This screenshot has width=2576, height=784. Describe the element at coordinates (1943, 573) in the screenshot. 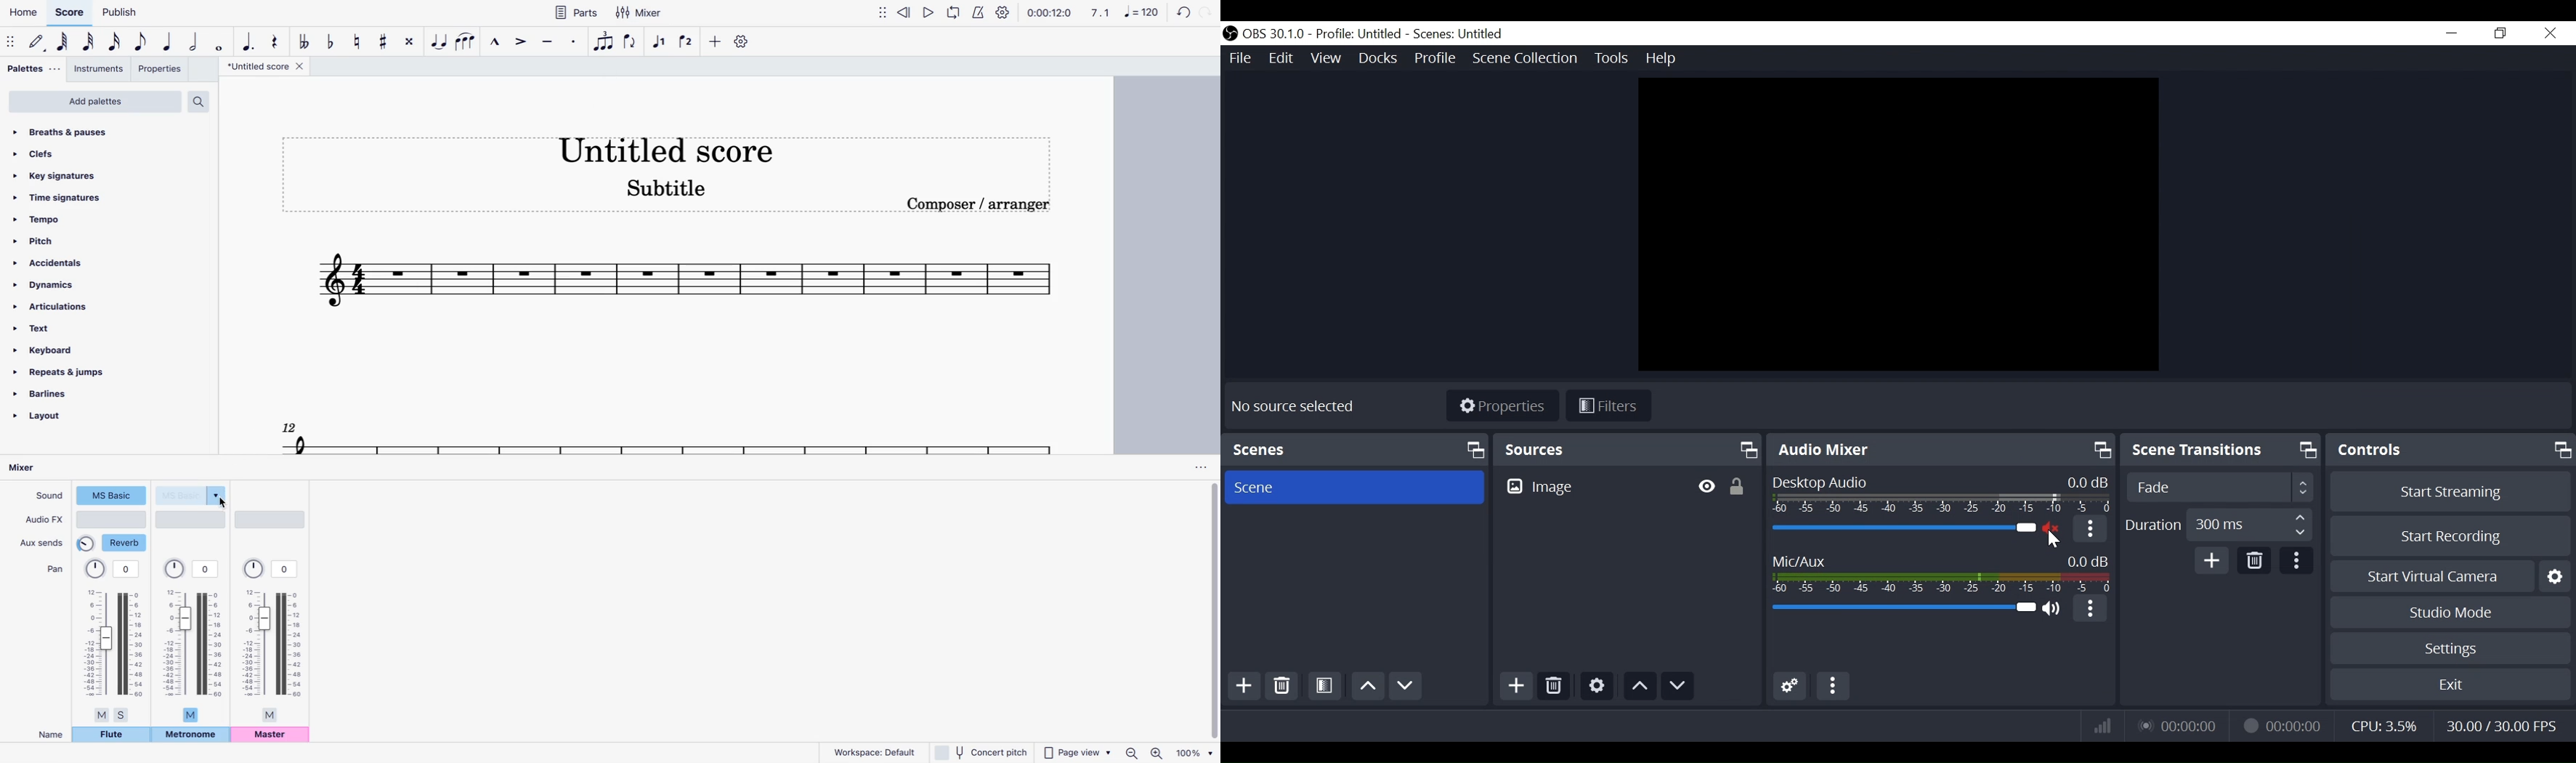

I see `Mic/Aux` at that location.